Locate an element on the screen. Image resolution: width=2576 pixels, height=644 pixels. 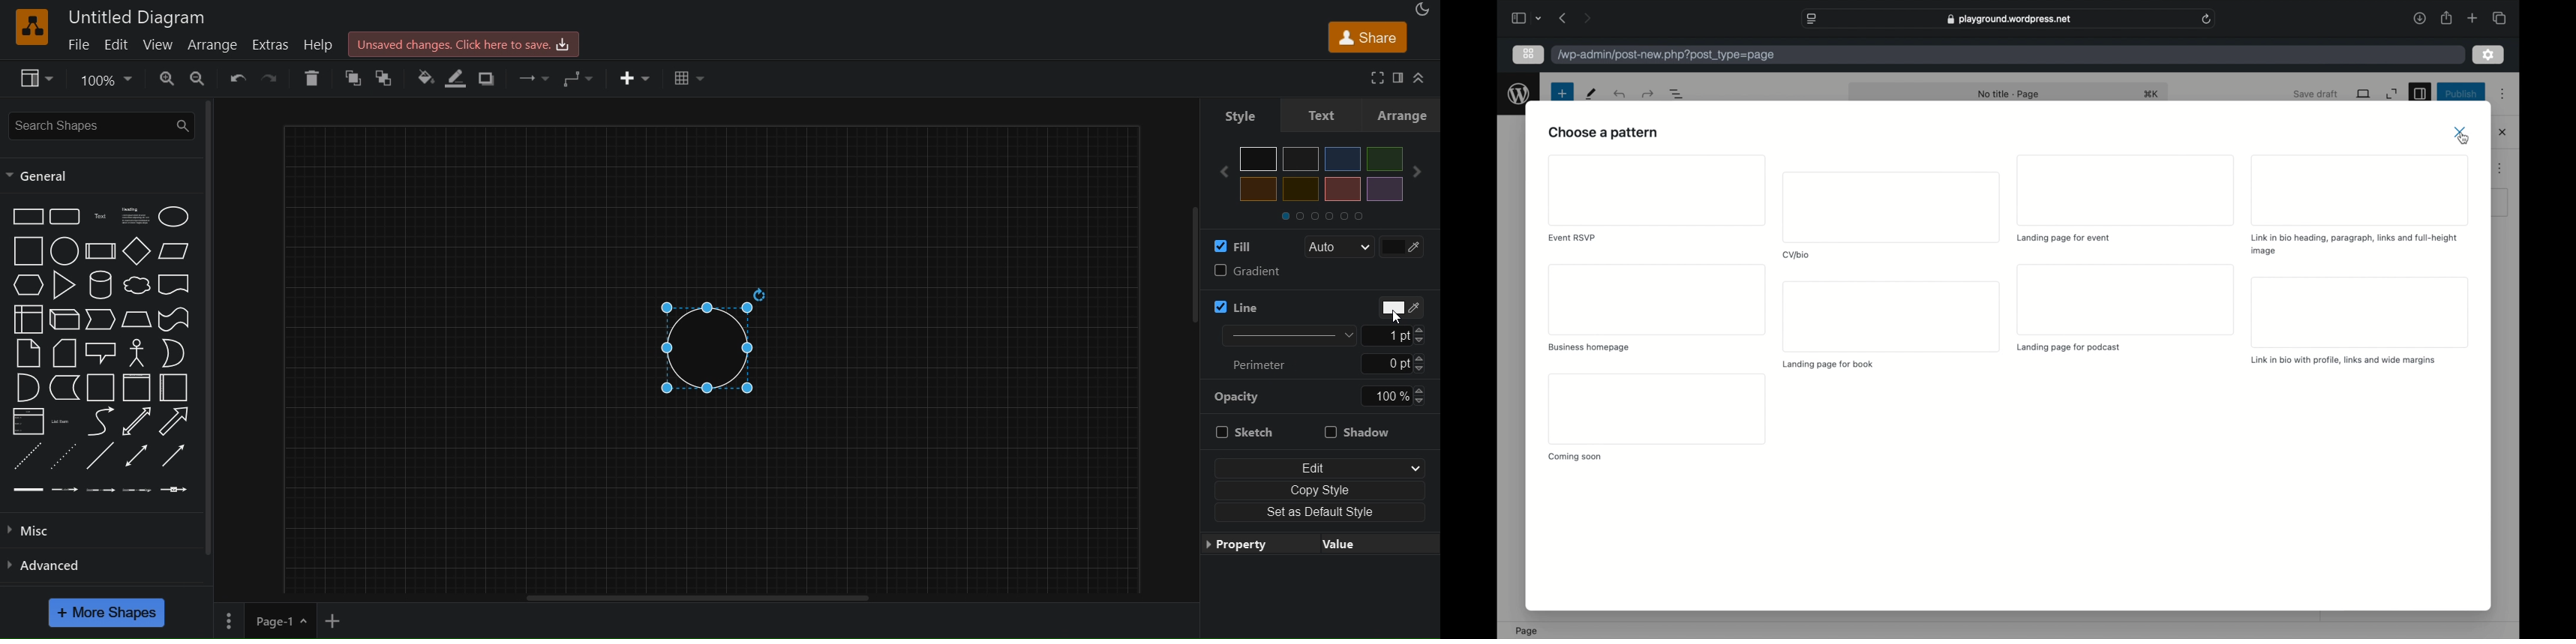
misc is located at coordinates (47, 528).